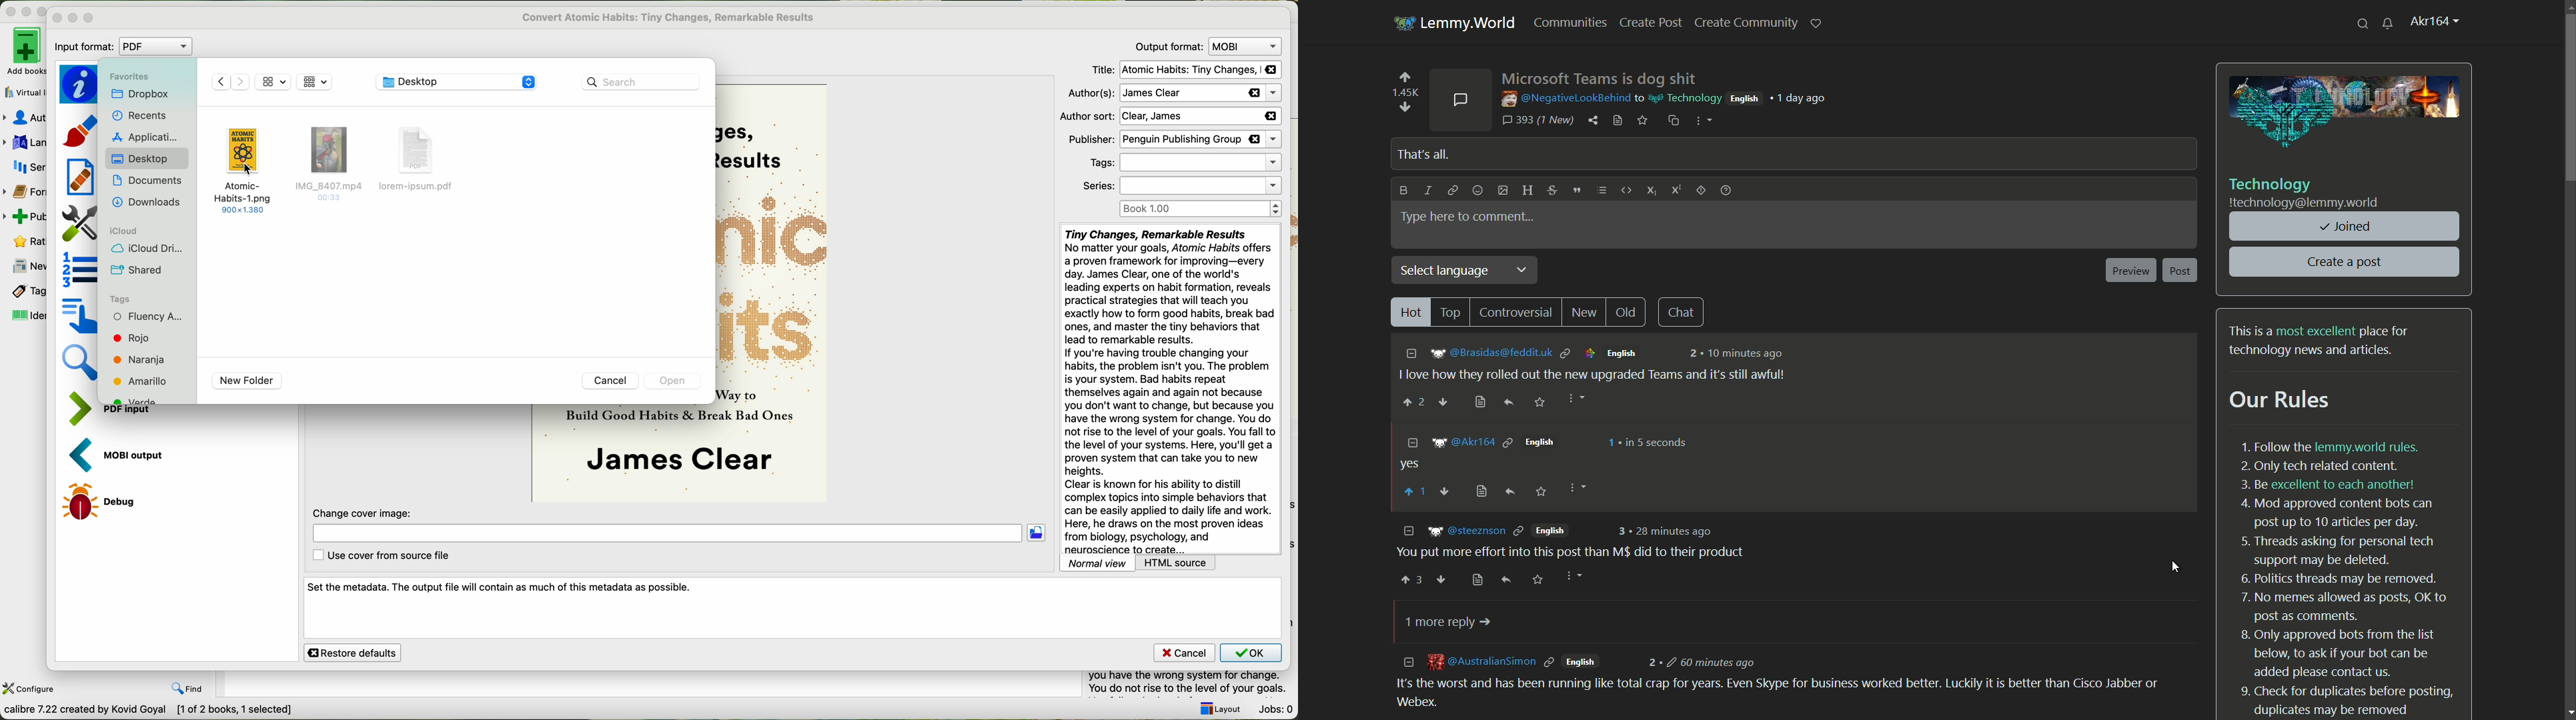 The height and width of the screenshot is (728, 2576). Describe the element at coordinates (1551, 191) in the screenshot. I see `strikethrough` at that location.